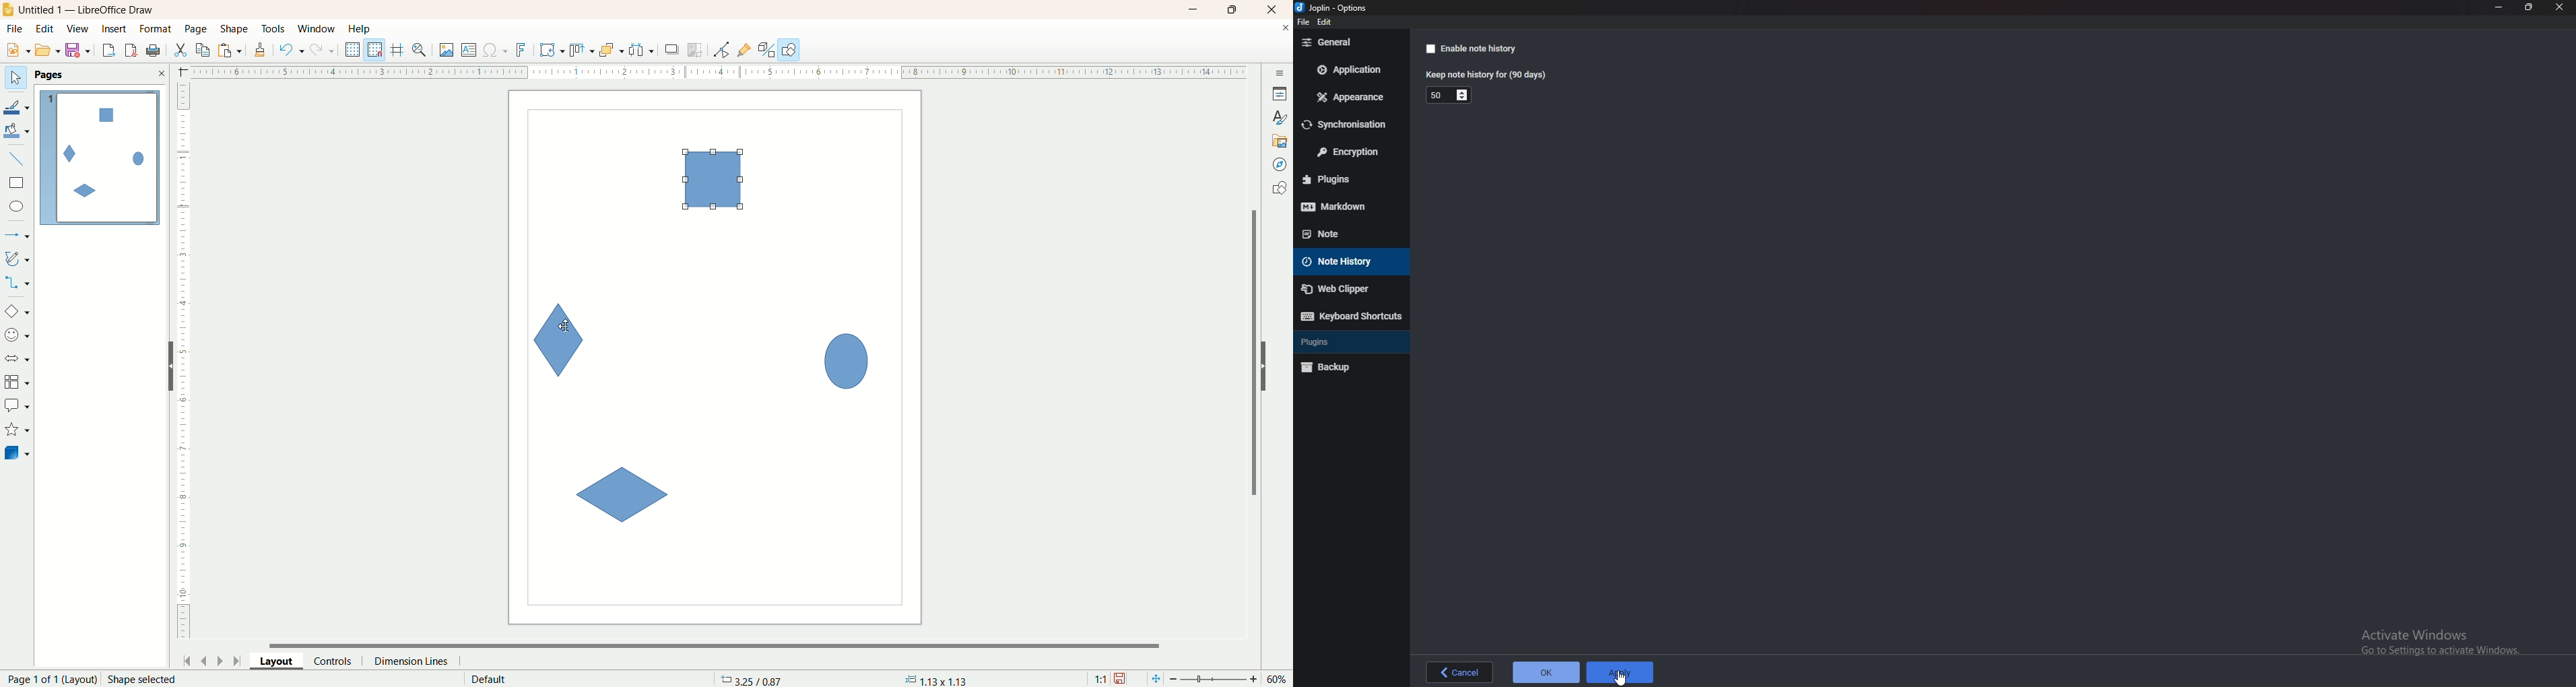  I want to click on ellipse, so click(18, 208).